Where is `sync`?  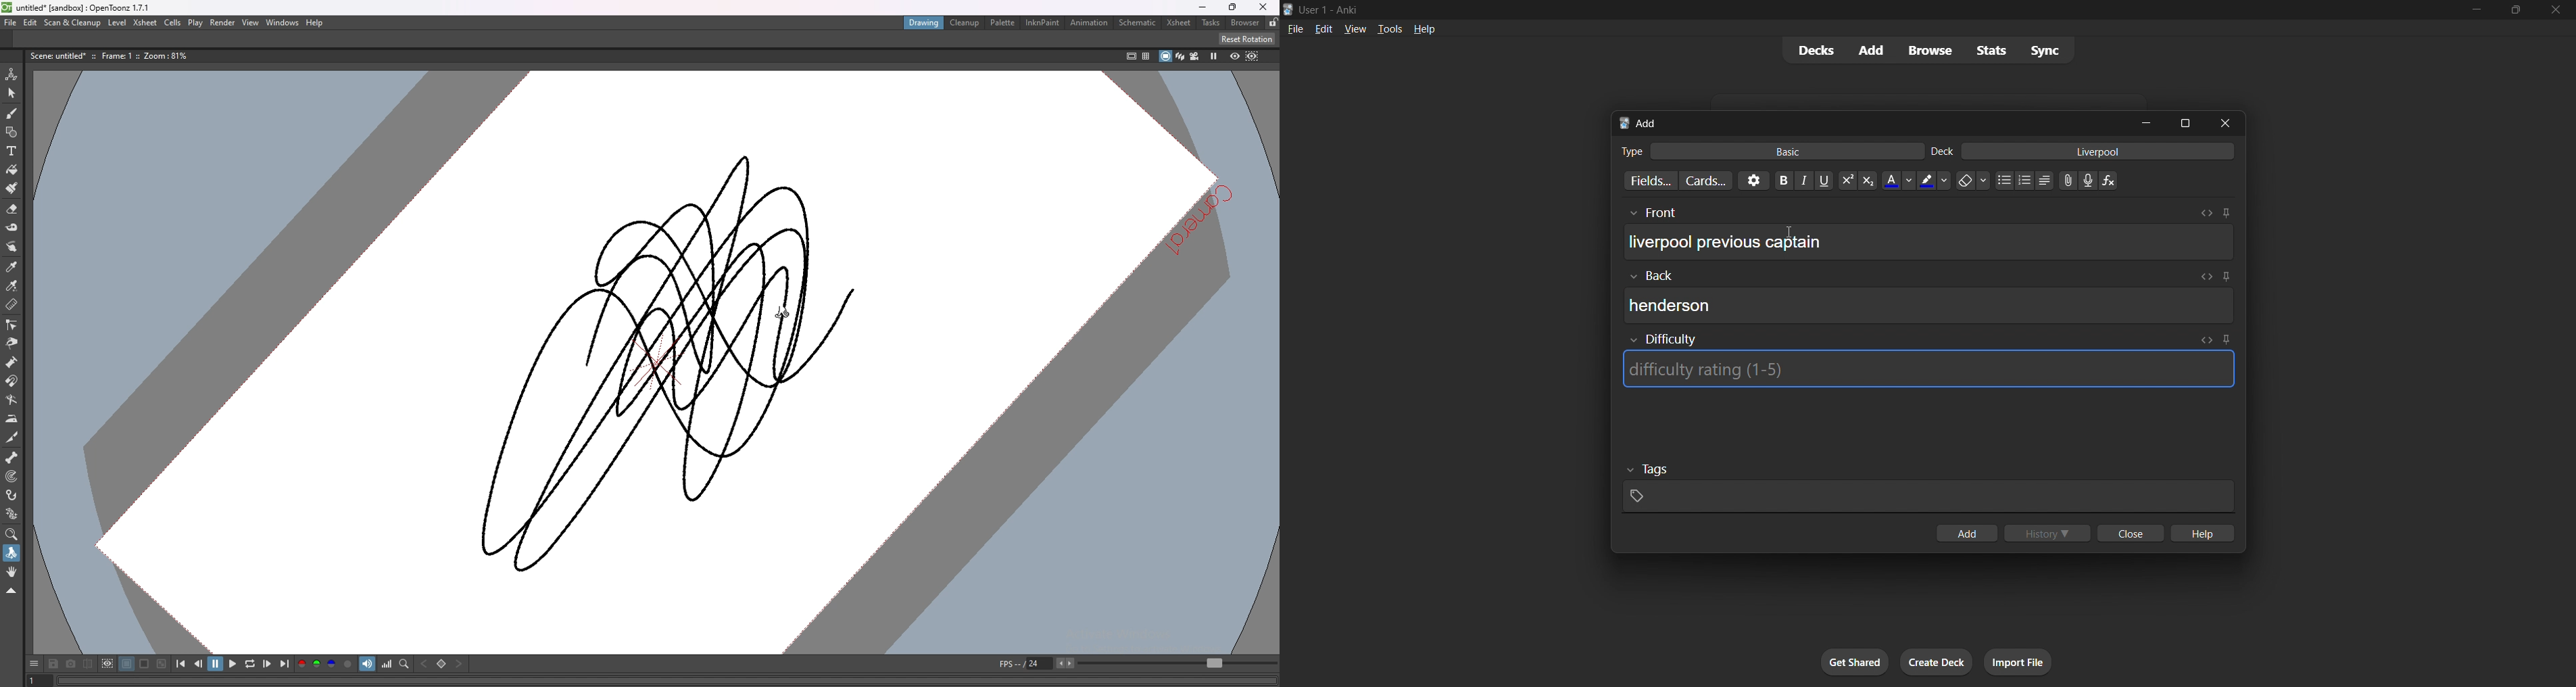 sync is located at coordinates (2045, 52).